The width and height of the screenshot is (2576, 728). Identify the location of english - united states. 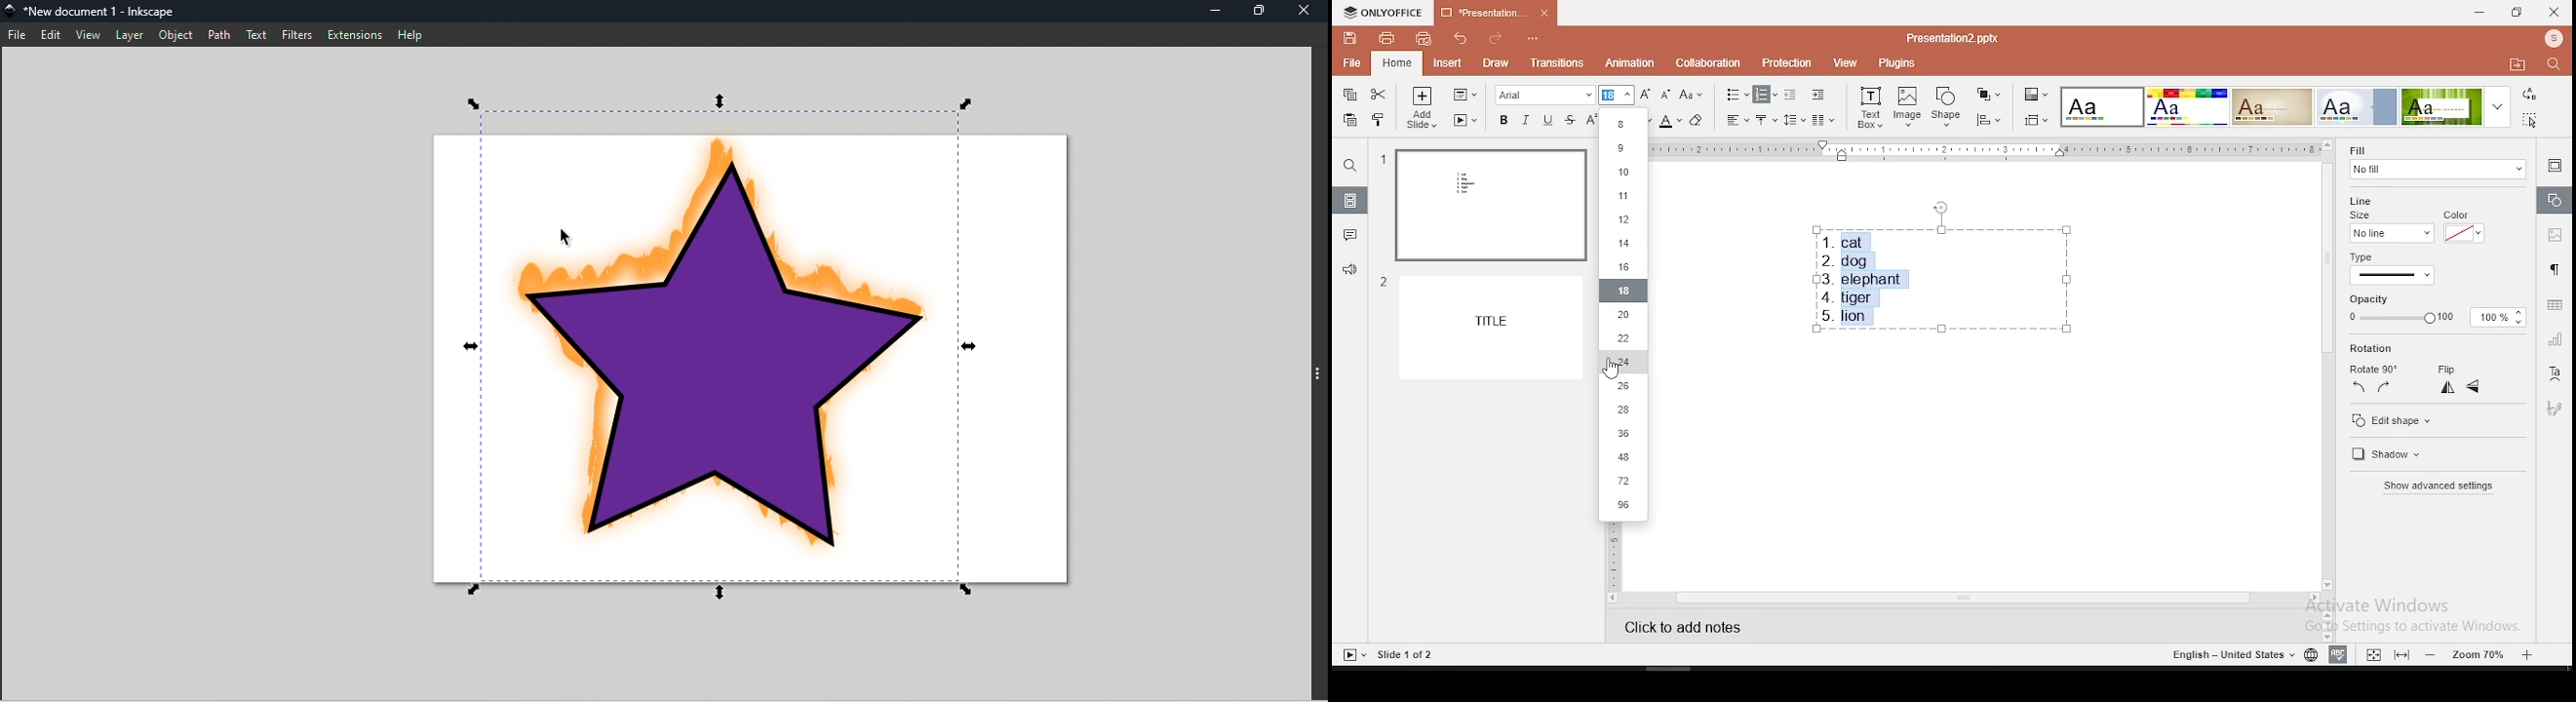
(2226, 654).